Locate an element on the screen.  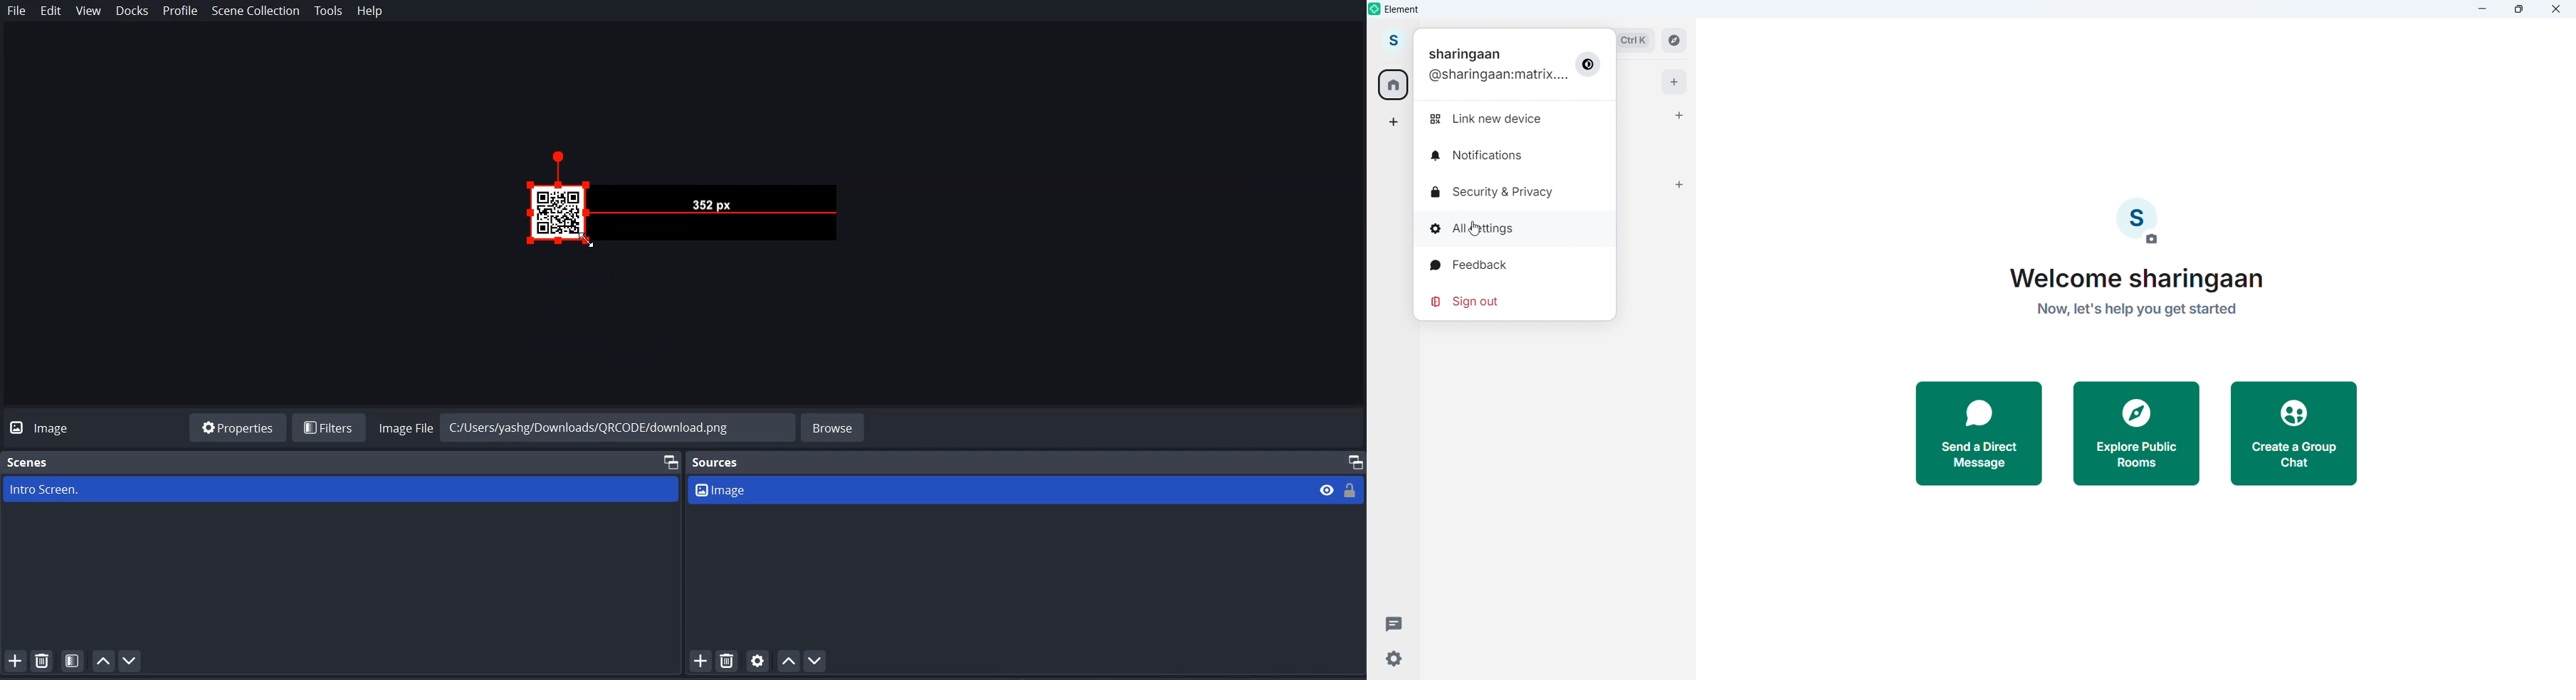
Move Scene Up is located at coordinates (103, 660).